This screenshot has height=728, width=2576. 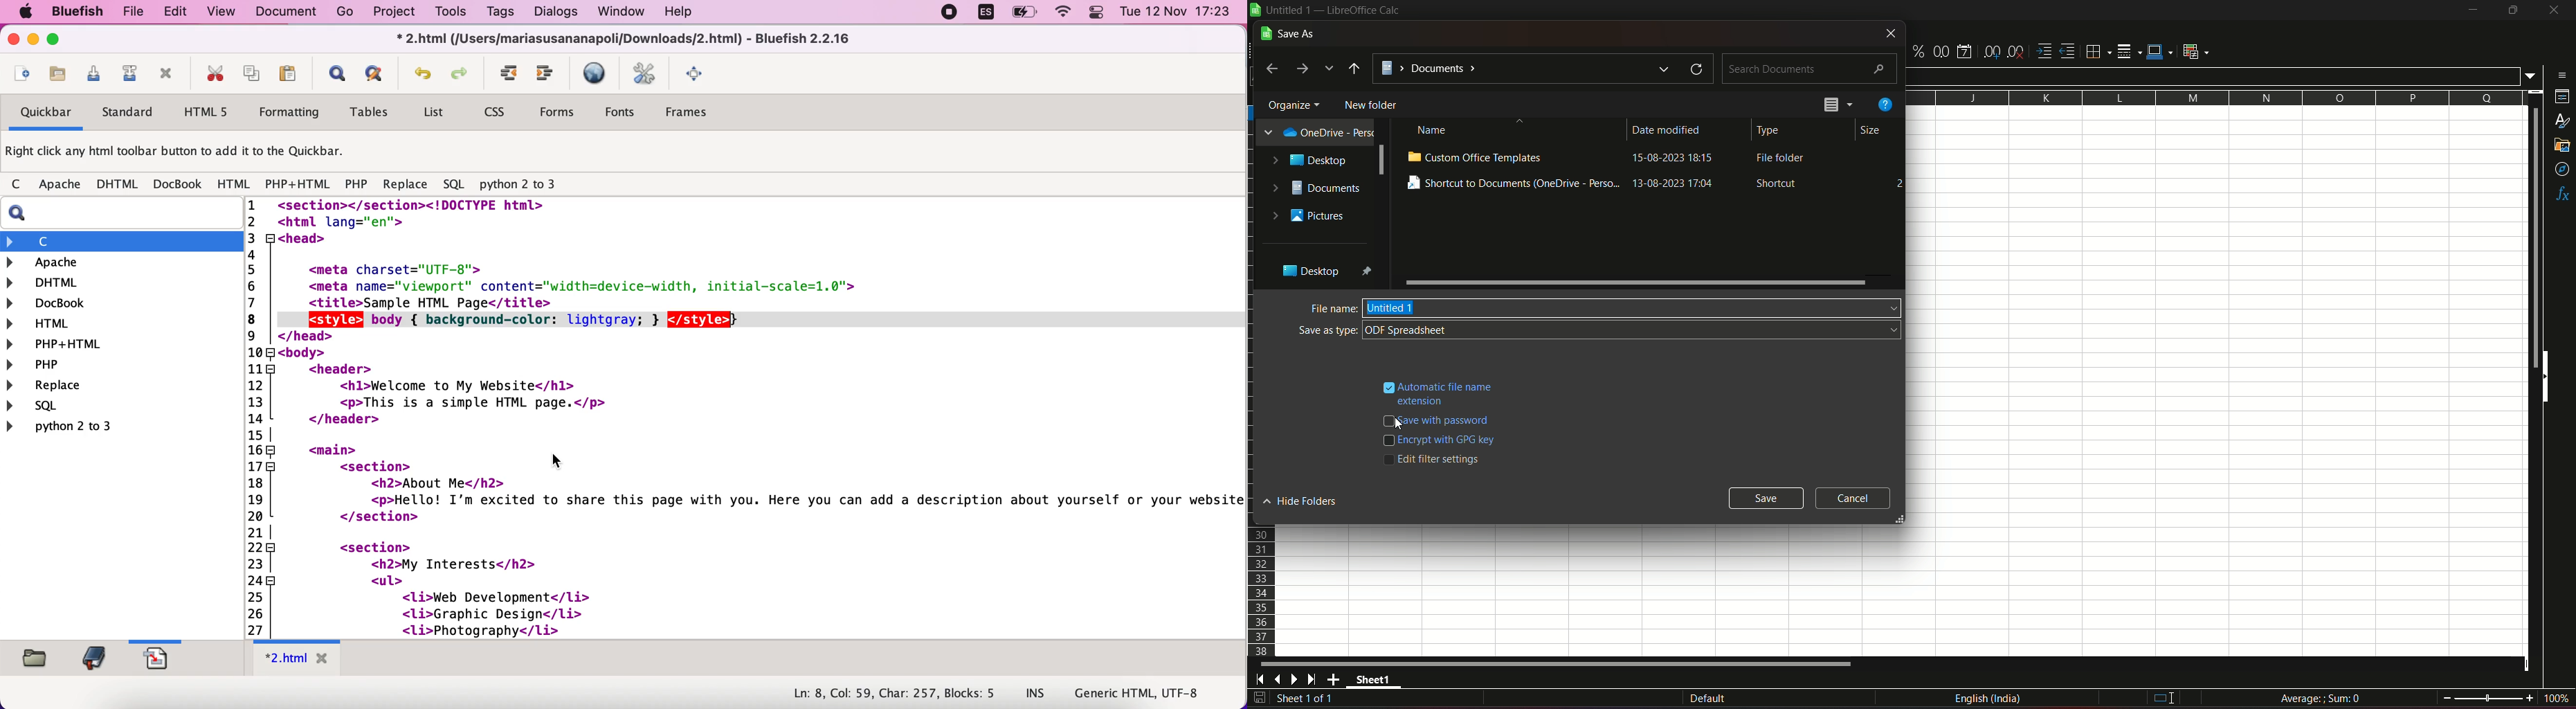 I want to click on Tue 12 Nov 17:23, so click(x=1176, y=12).